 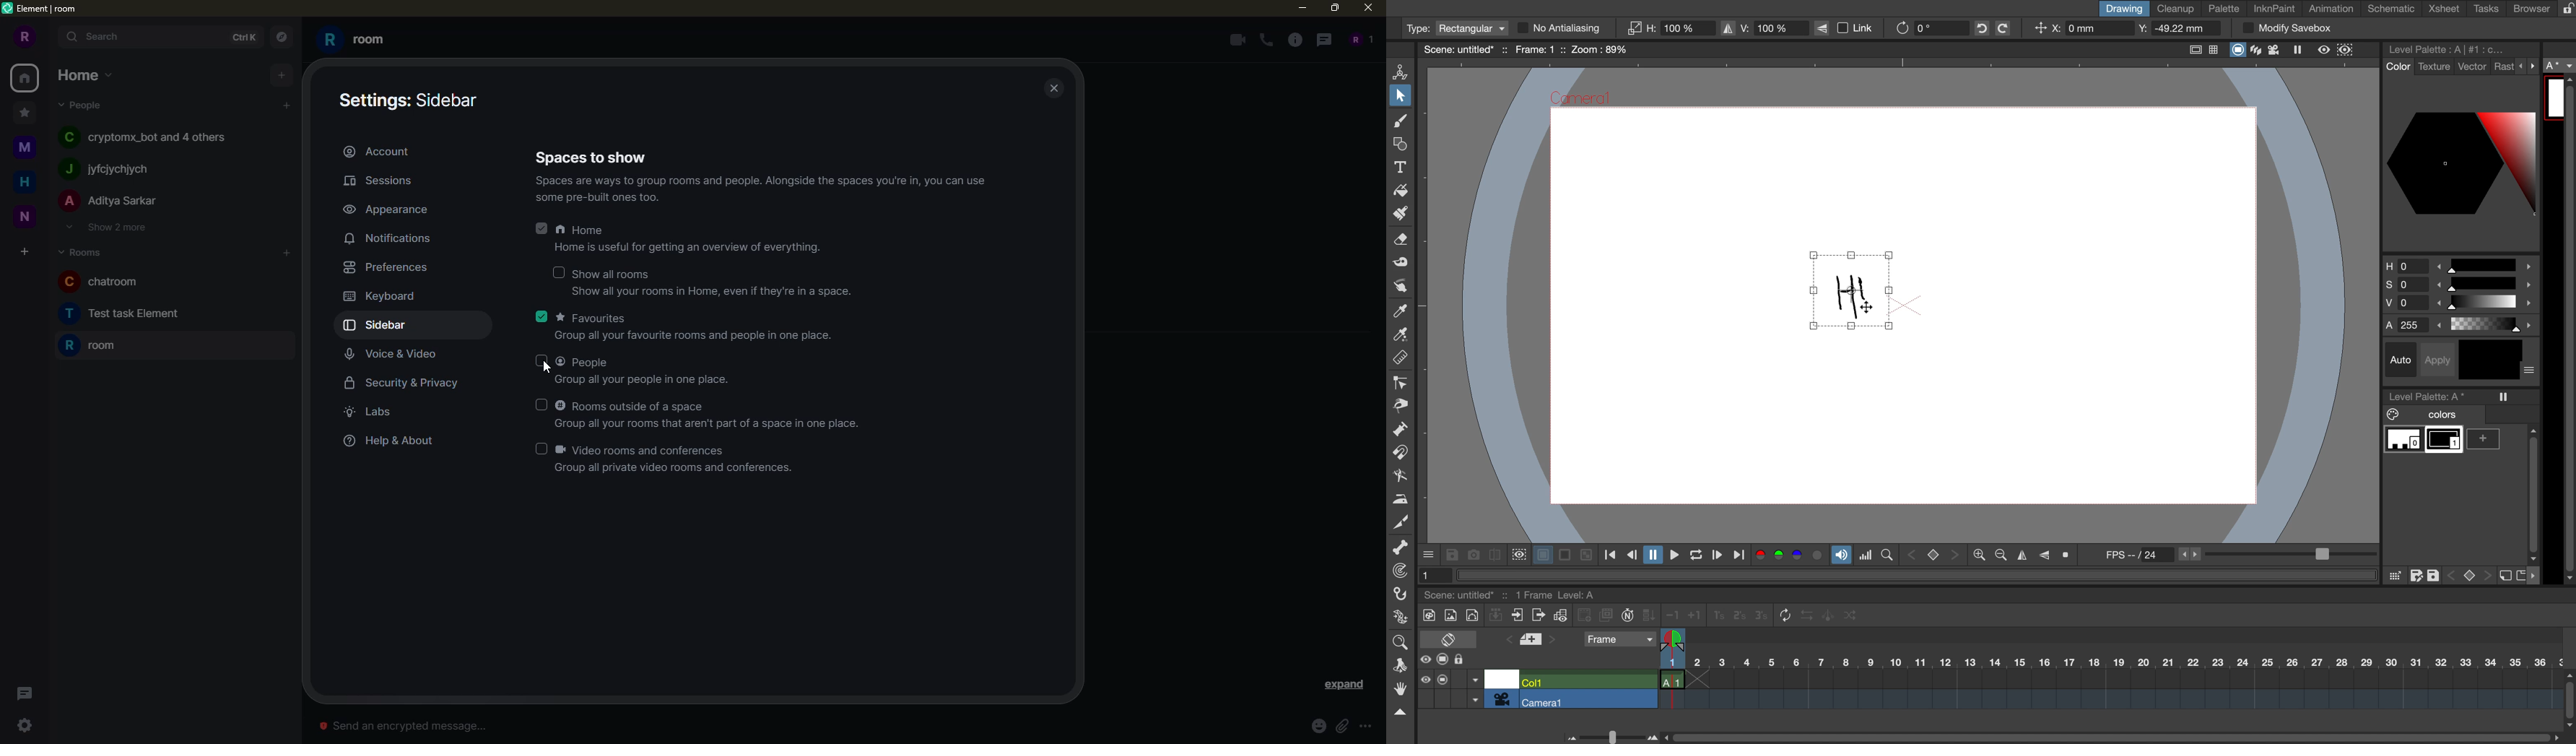 I want to click on sidebar, so click(x=379, y=326).